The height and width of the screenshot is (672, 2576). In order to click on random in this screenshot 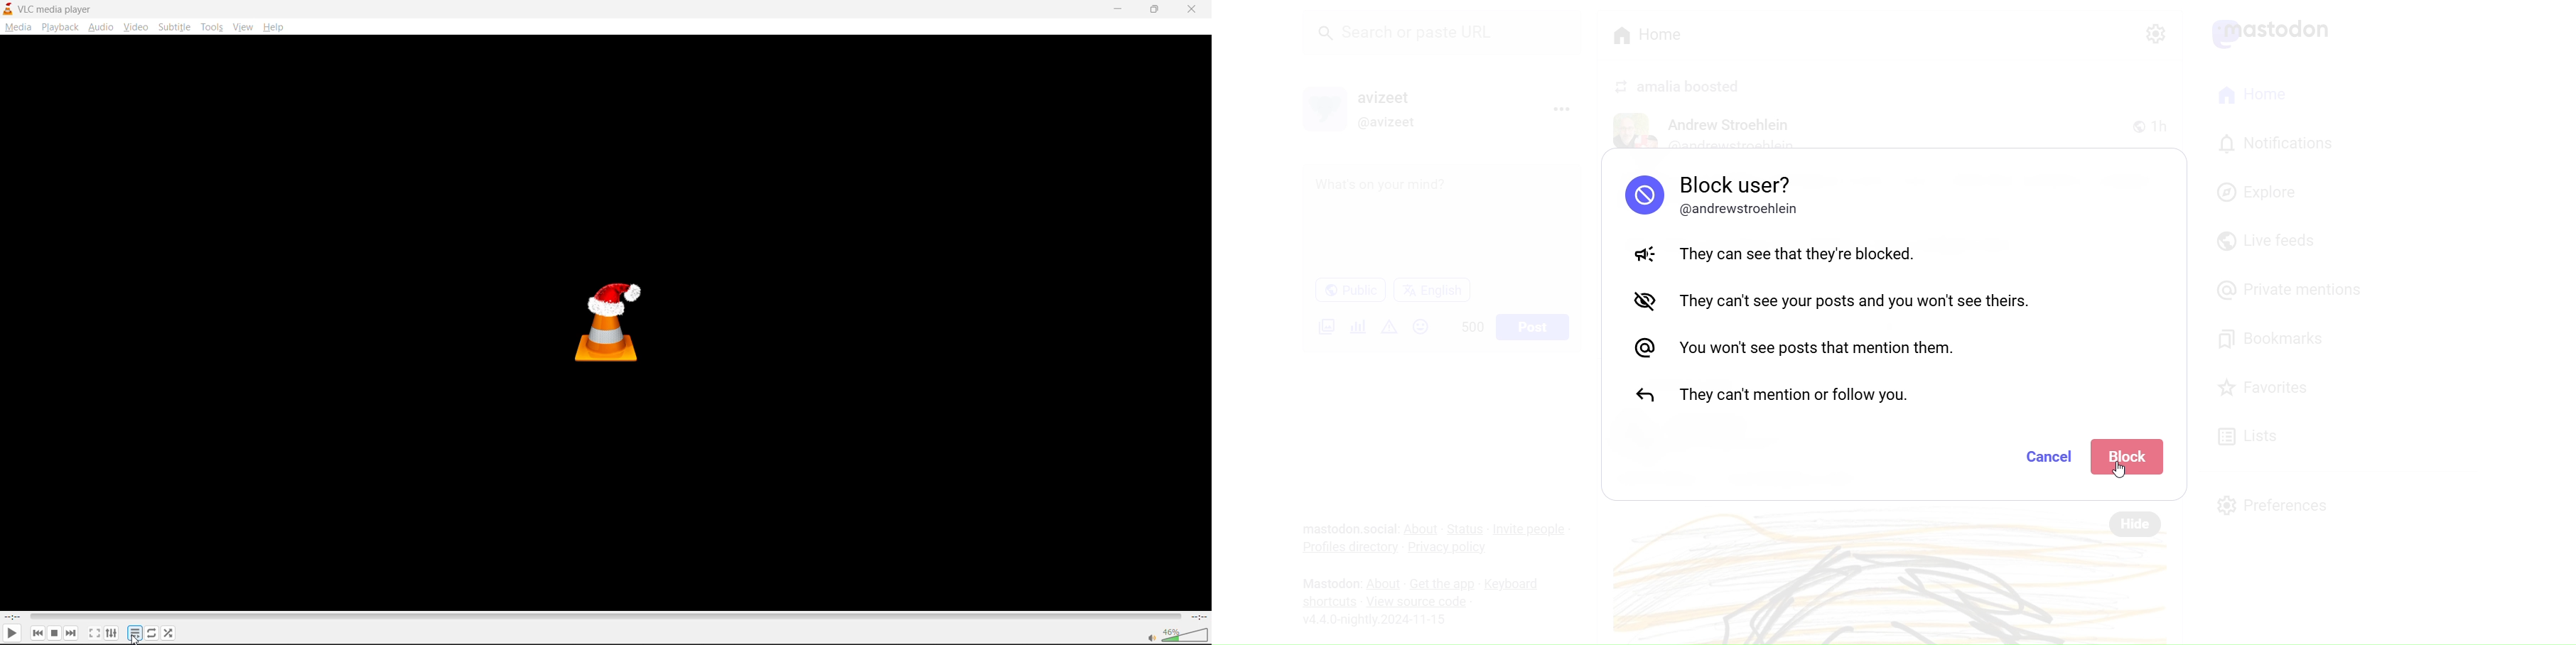, I will do `click(169, 632)`.